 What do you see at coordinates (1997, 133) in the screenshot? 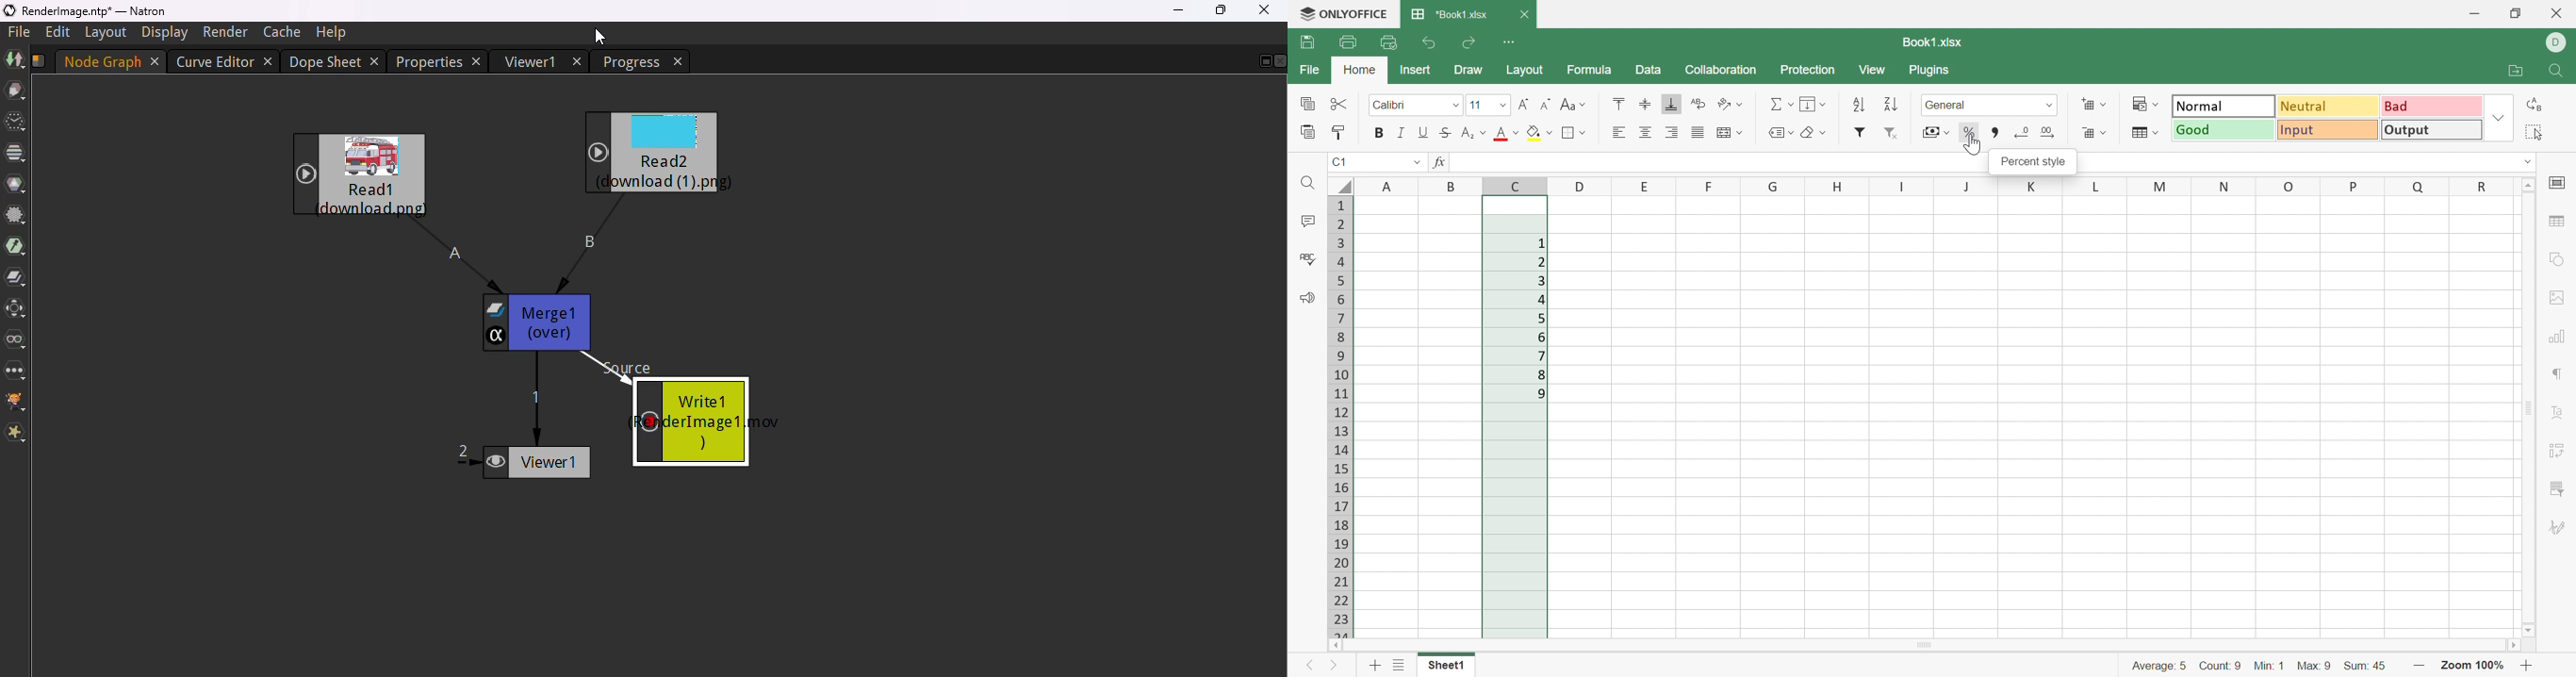
I see `Comma style` at bounding box center [1997, 133].